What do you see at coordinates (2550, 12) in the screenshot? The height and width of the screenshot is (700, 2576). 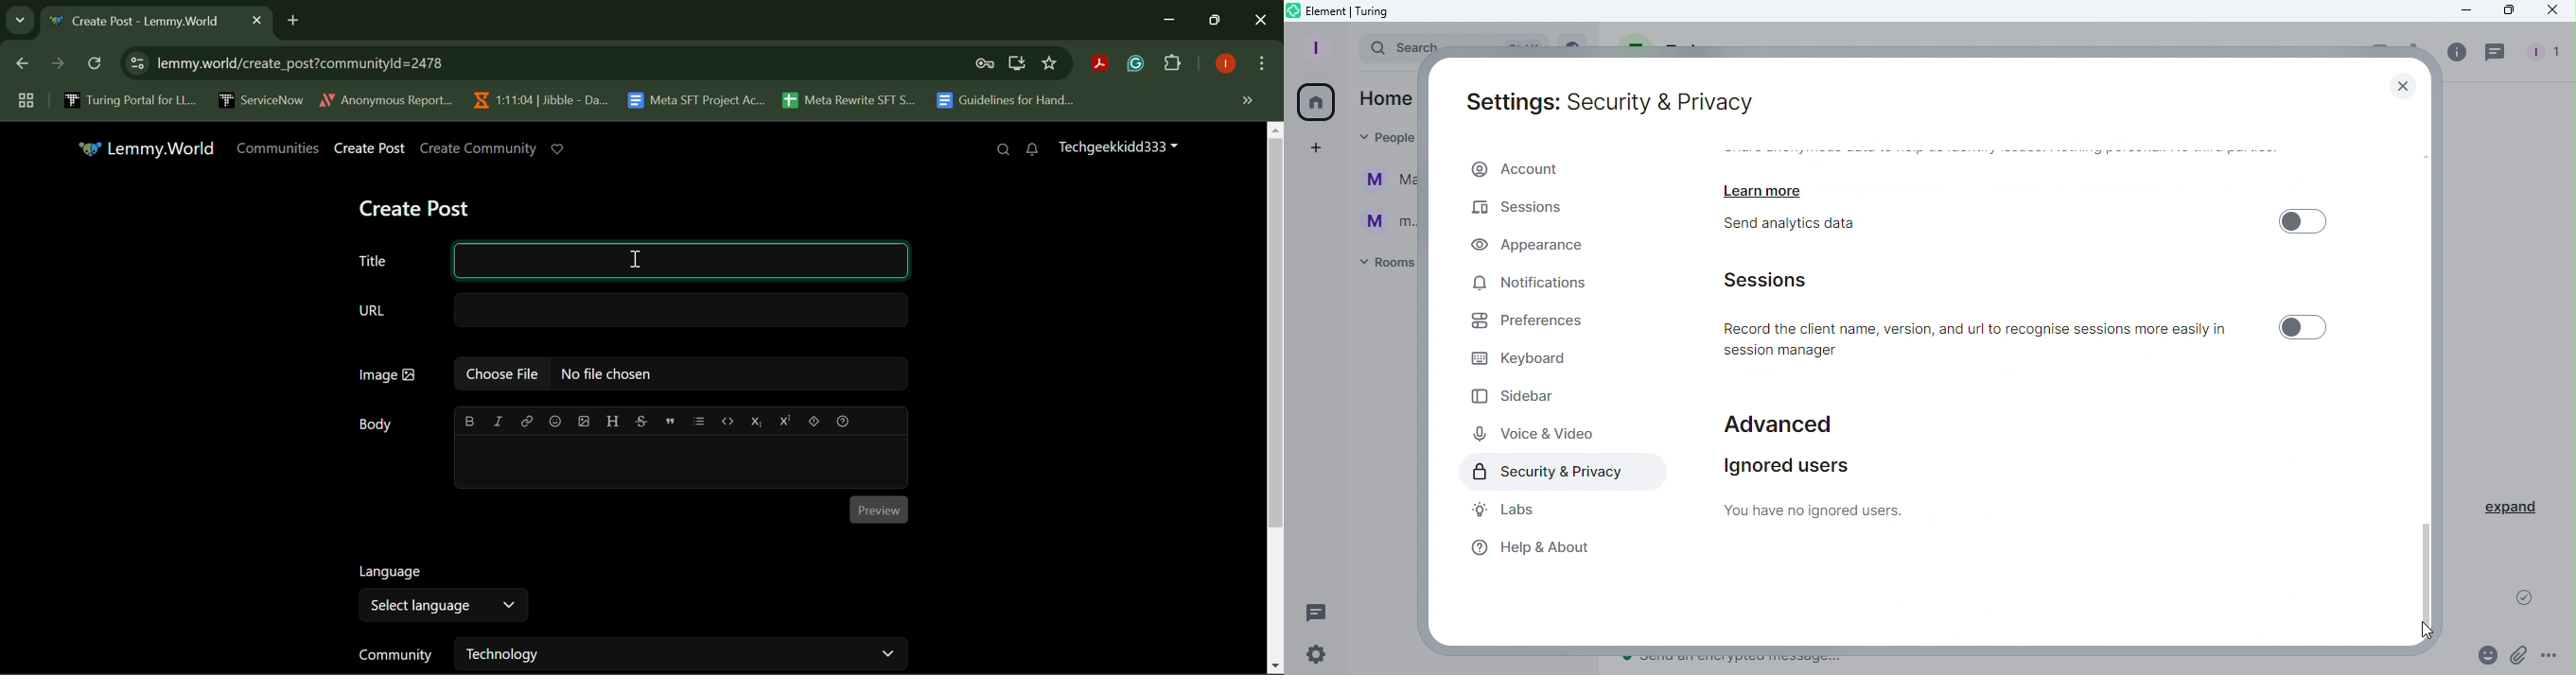 I see `Close` at bounding box center [2550, 12].